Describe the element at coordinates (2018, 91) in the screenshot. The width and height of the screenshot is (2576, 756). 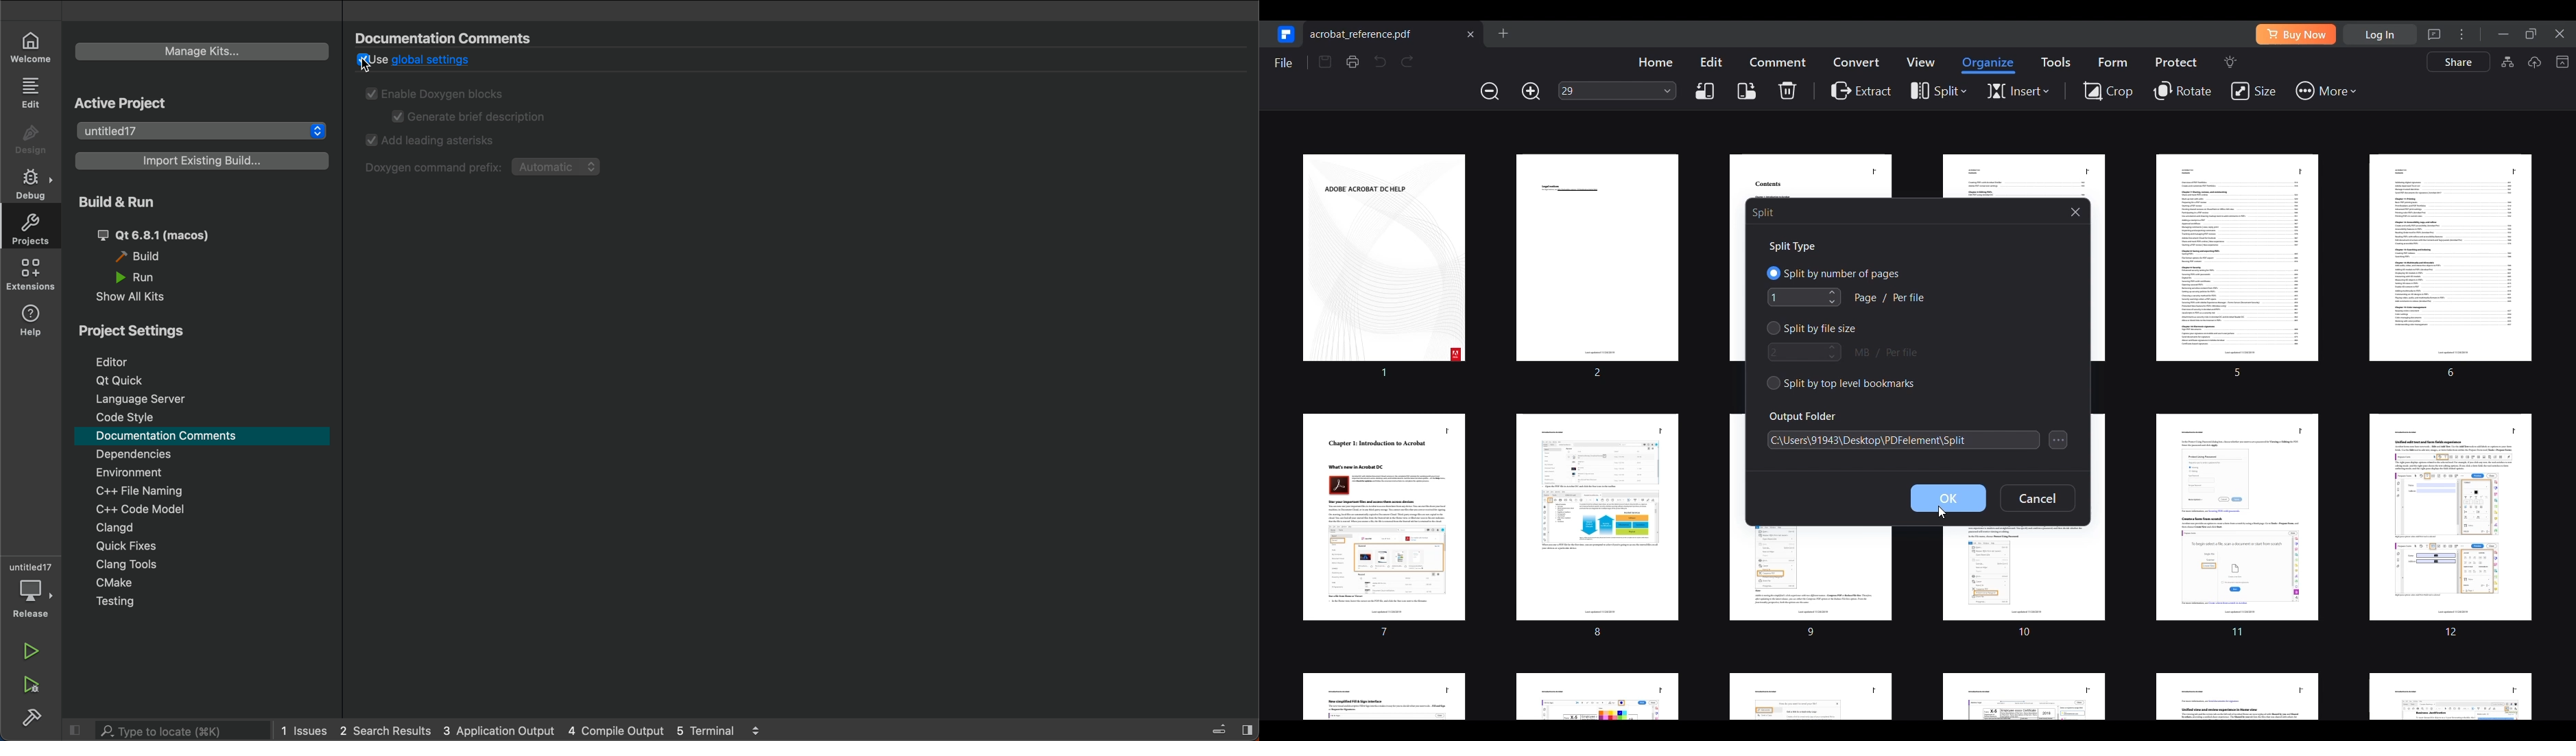
I see `Insert page options` at that location.